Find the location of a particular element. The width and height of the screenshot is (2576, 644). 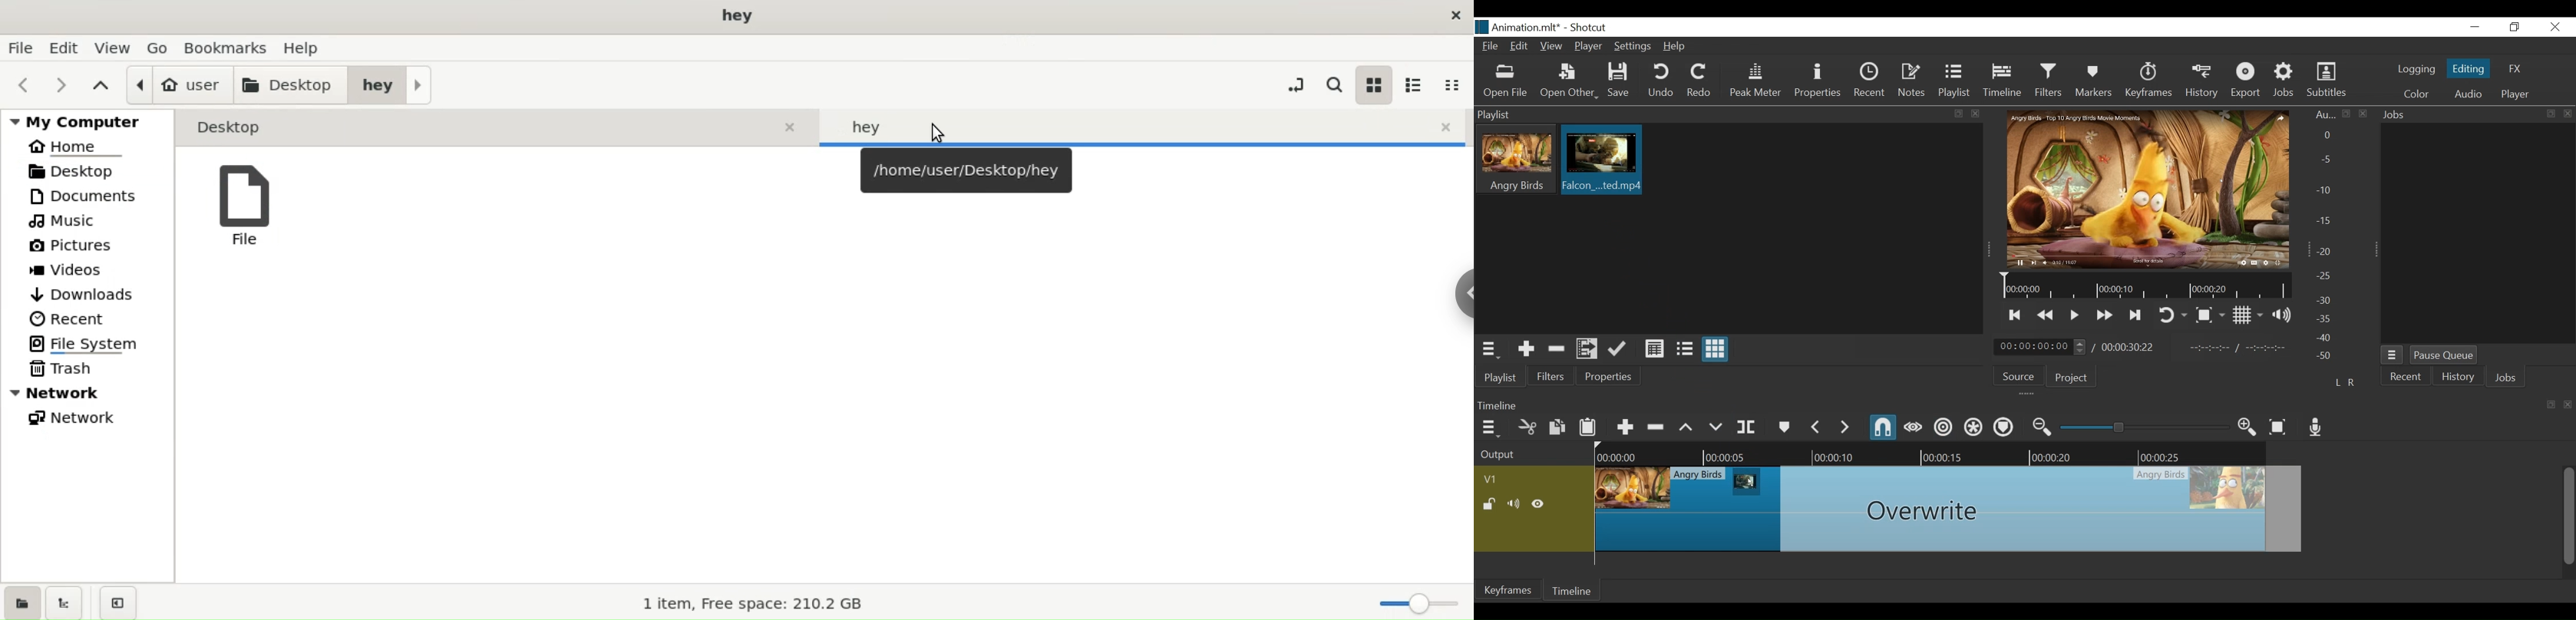

Project Name is located at coordinates (1528, 29).